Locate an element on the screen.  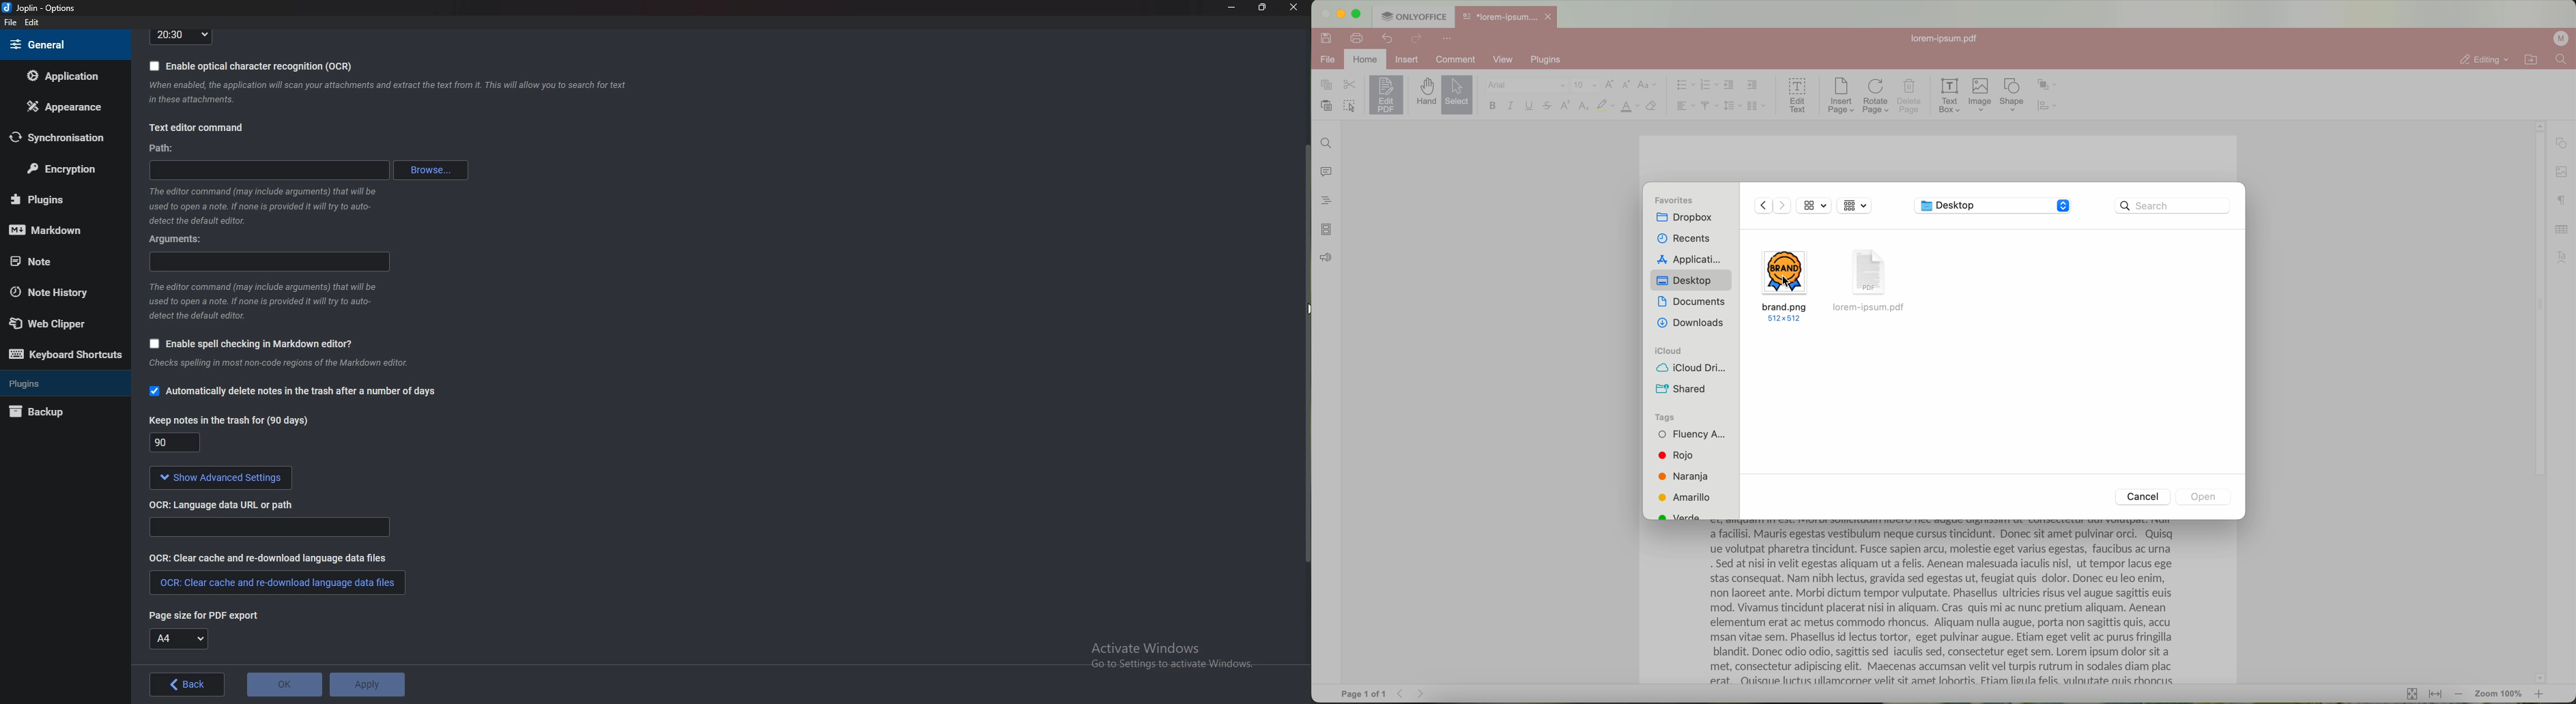
Appearance is located at coordinates (63, 106).